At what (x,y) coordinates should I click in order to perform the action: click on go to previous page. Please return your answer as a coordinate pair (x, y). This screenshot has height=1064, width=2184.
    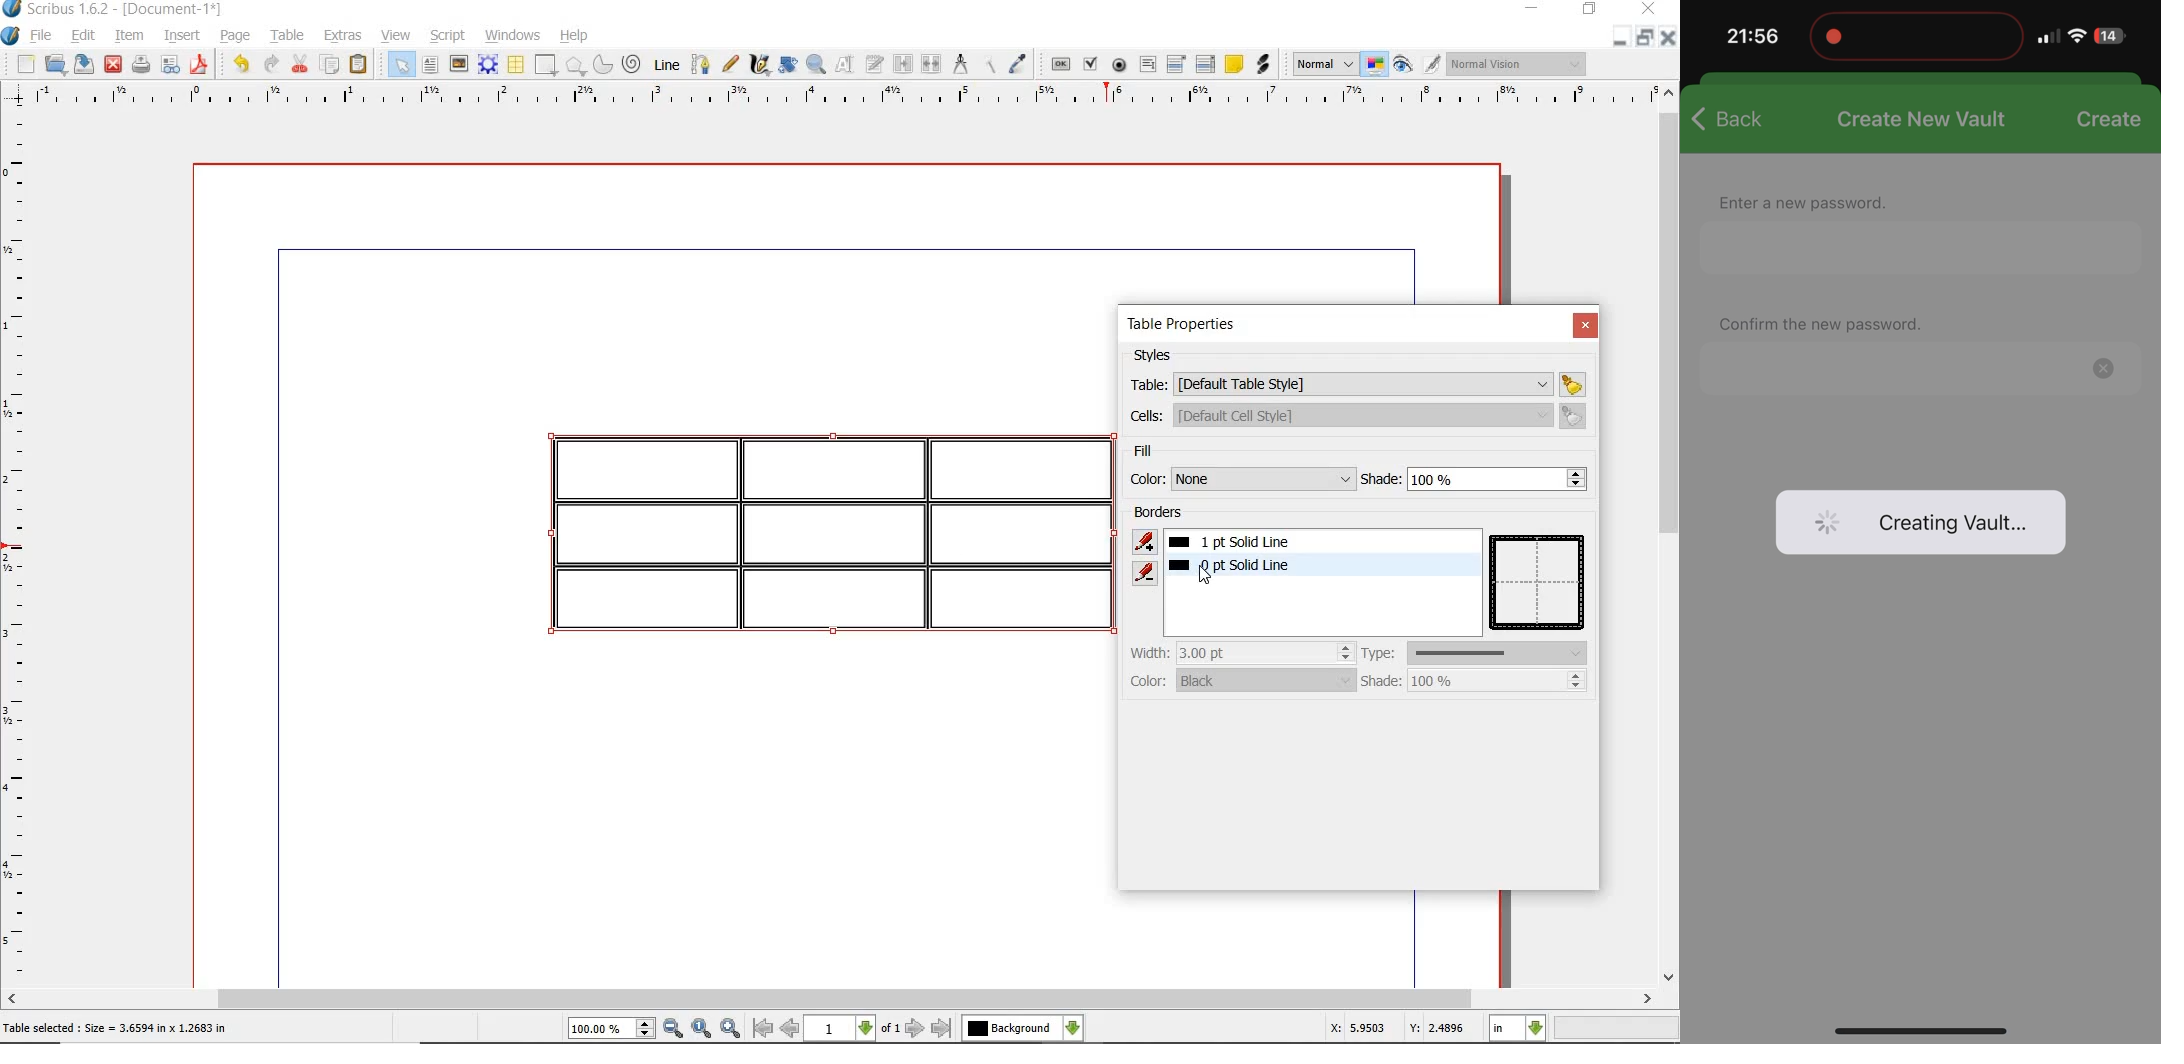
    Looking at the image, I should click on (790, 1029).